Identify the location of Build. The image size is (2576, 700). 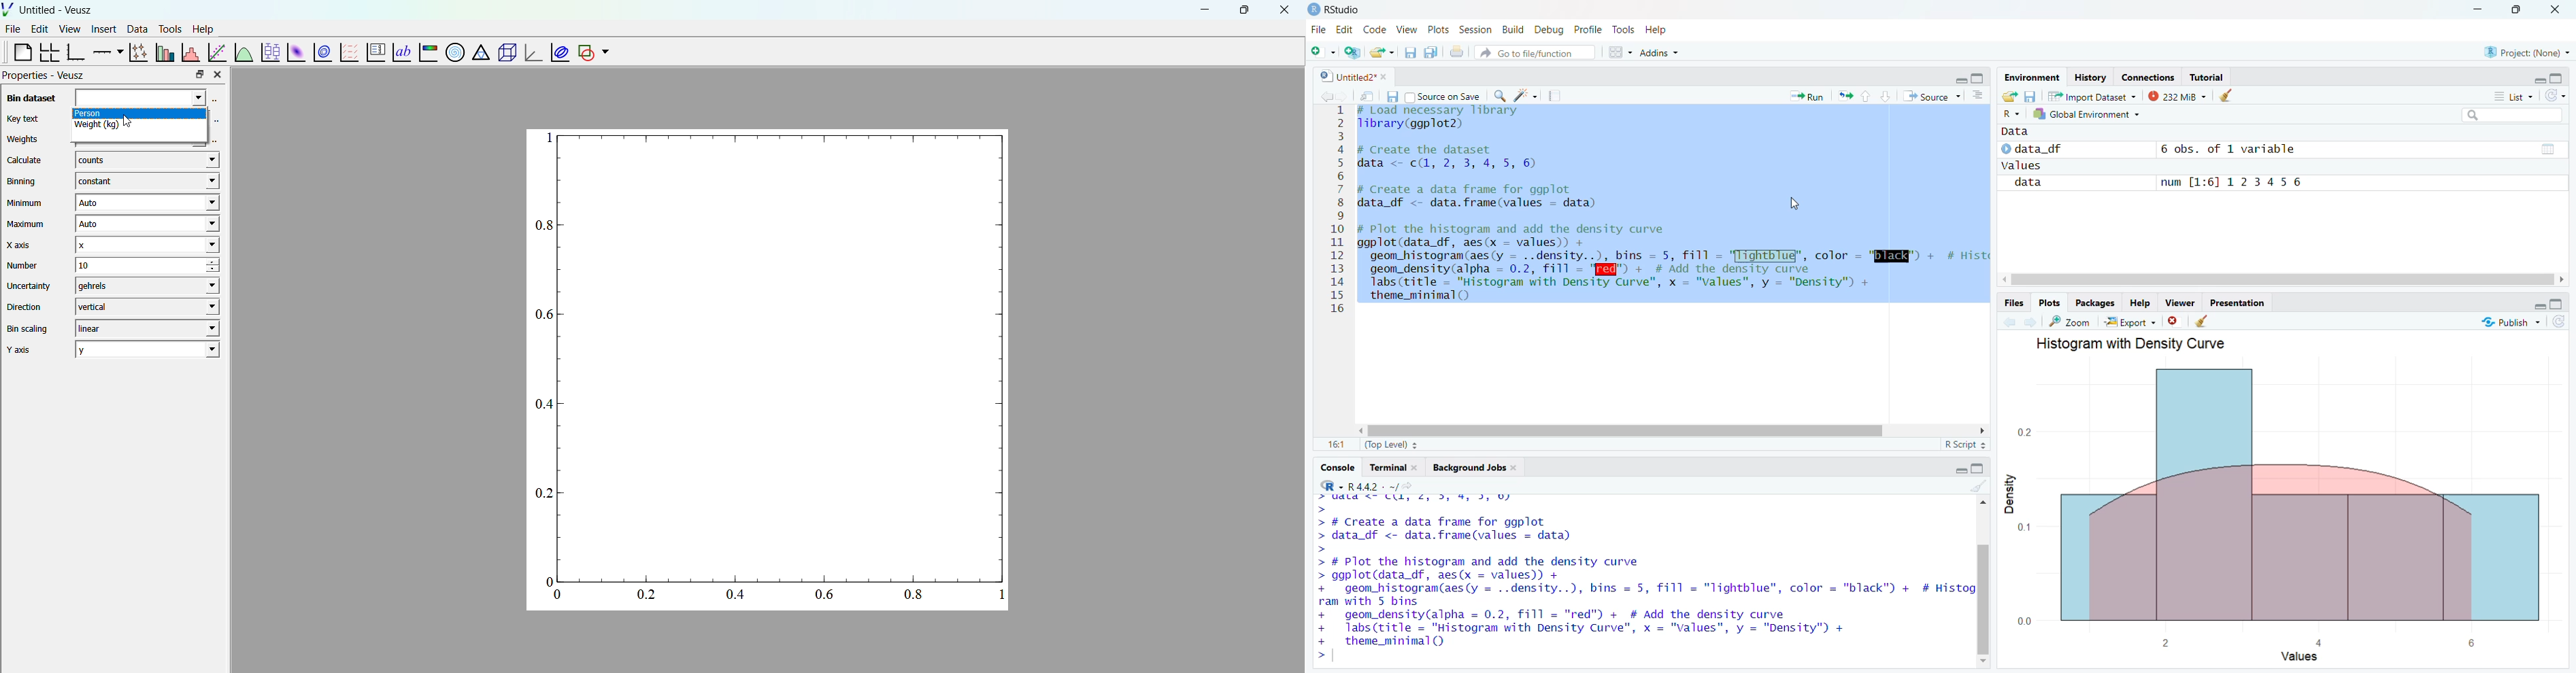
(1512, 28).